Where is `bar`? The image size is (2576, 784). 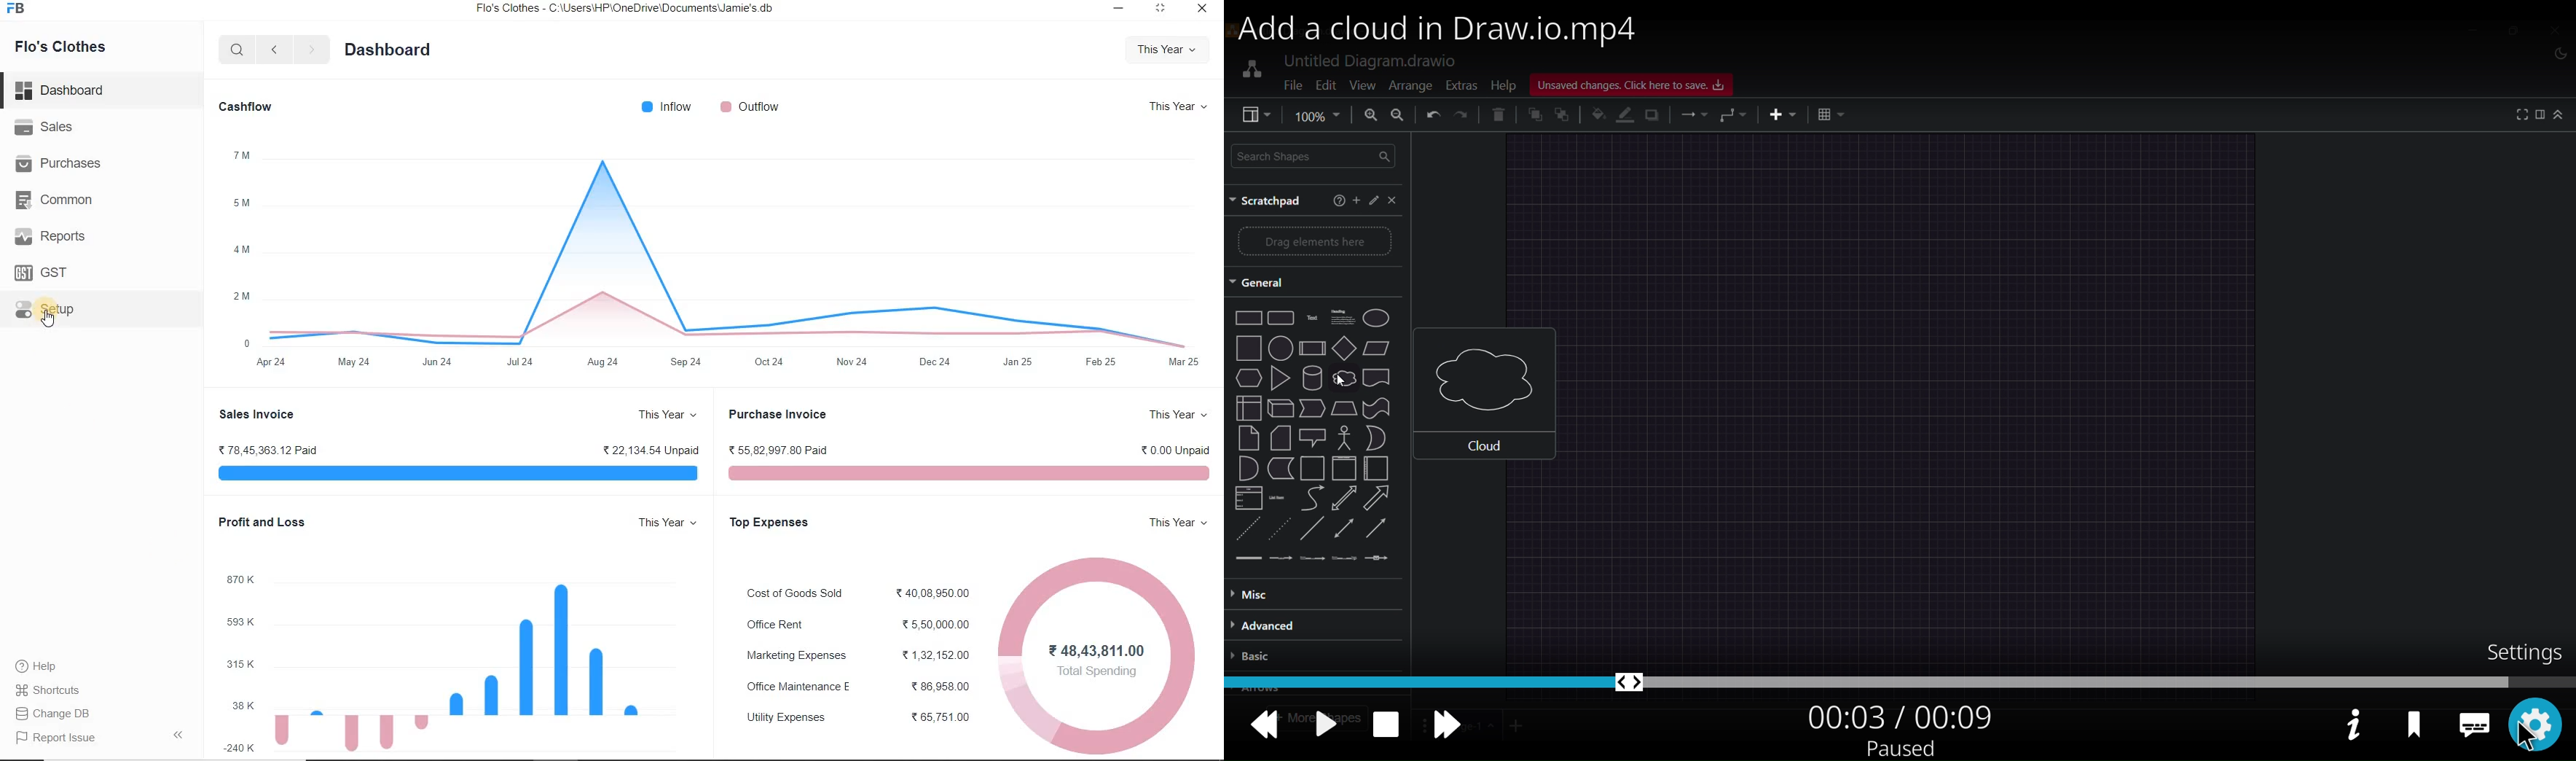 bar is located at coordinates (460, 473).